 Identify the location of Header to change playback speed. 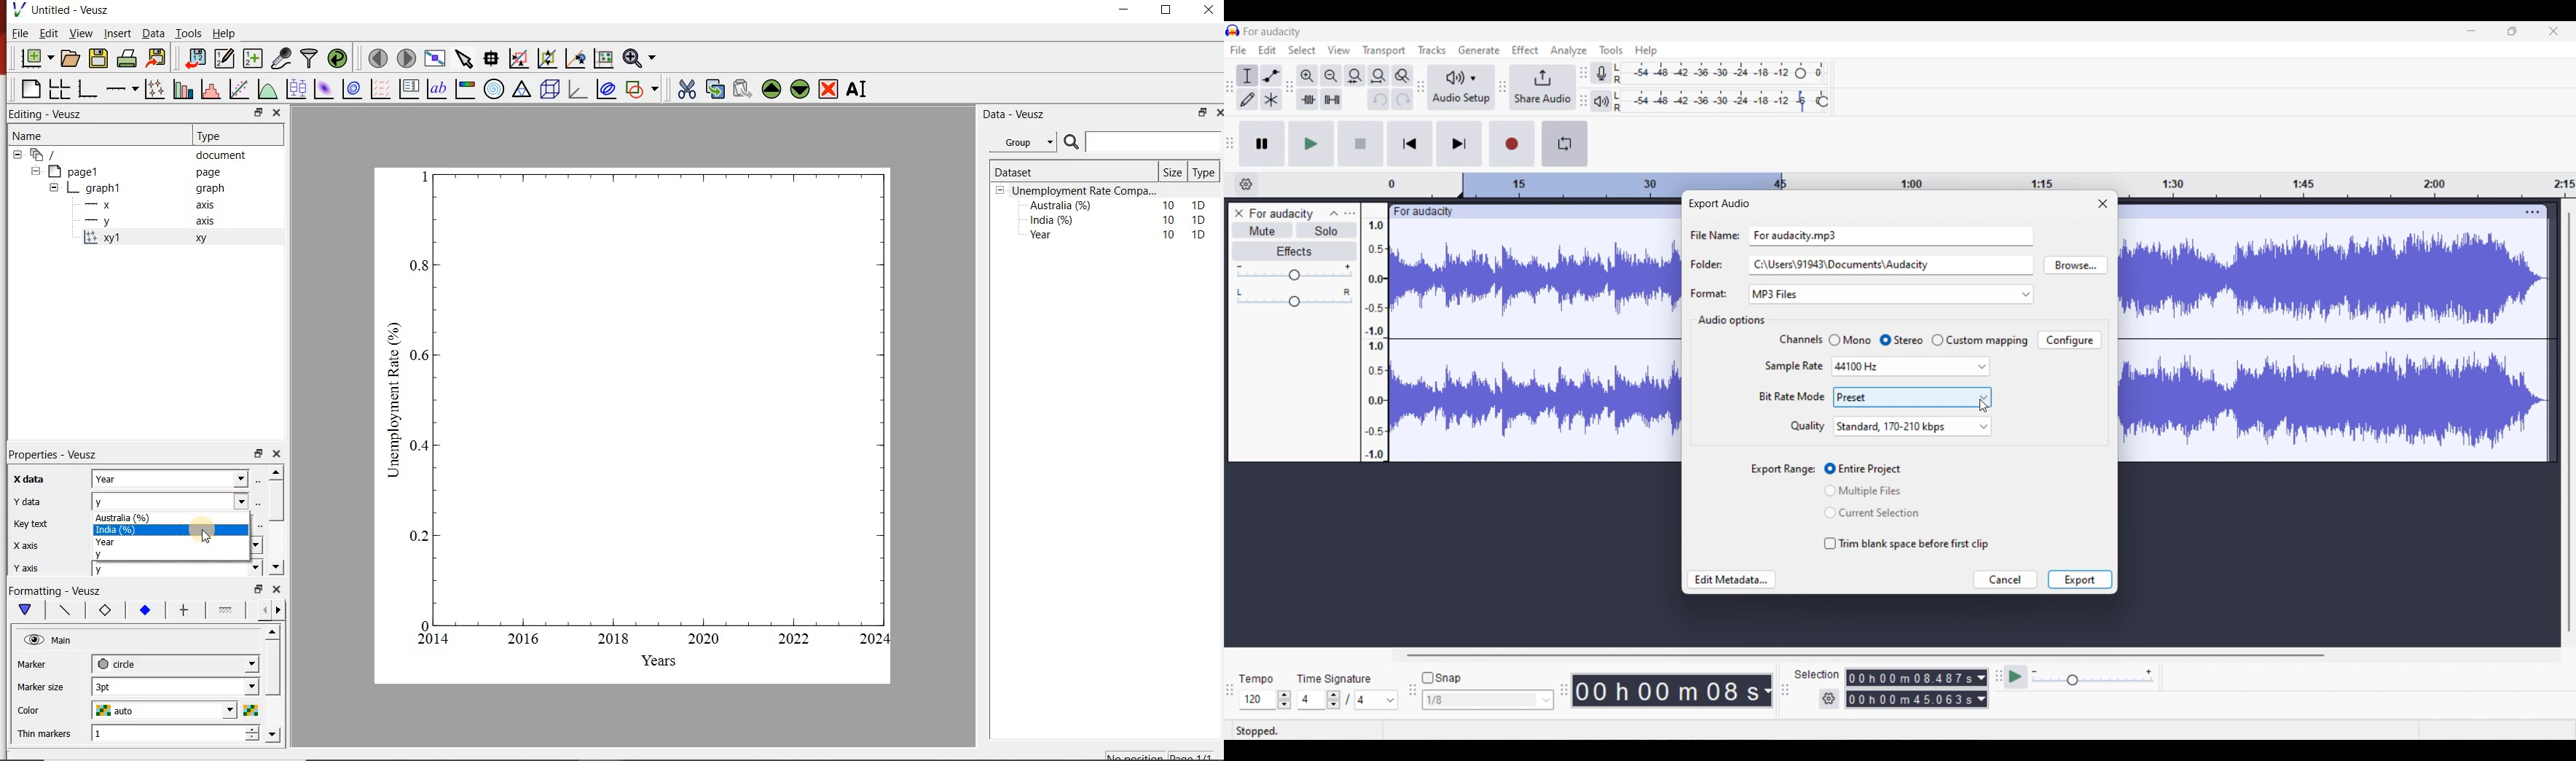
(1822, 101).